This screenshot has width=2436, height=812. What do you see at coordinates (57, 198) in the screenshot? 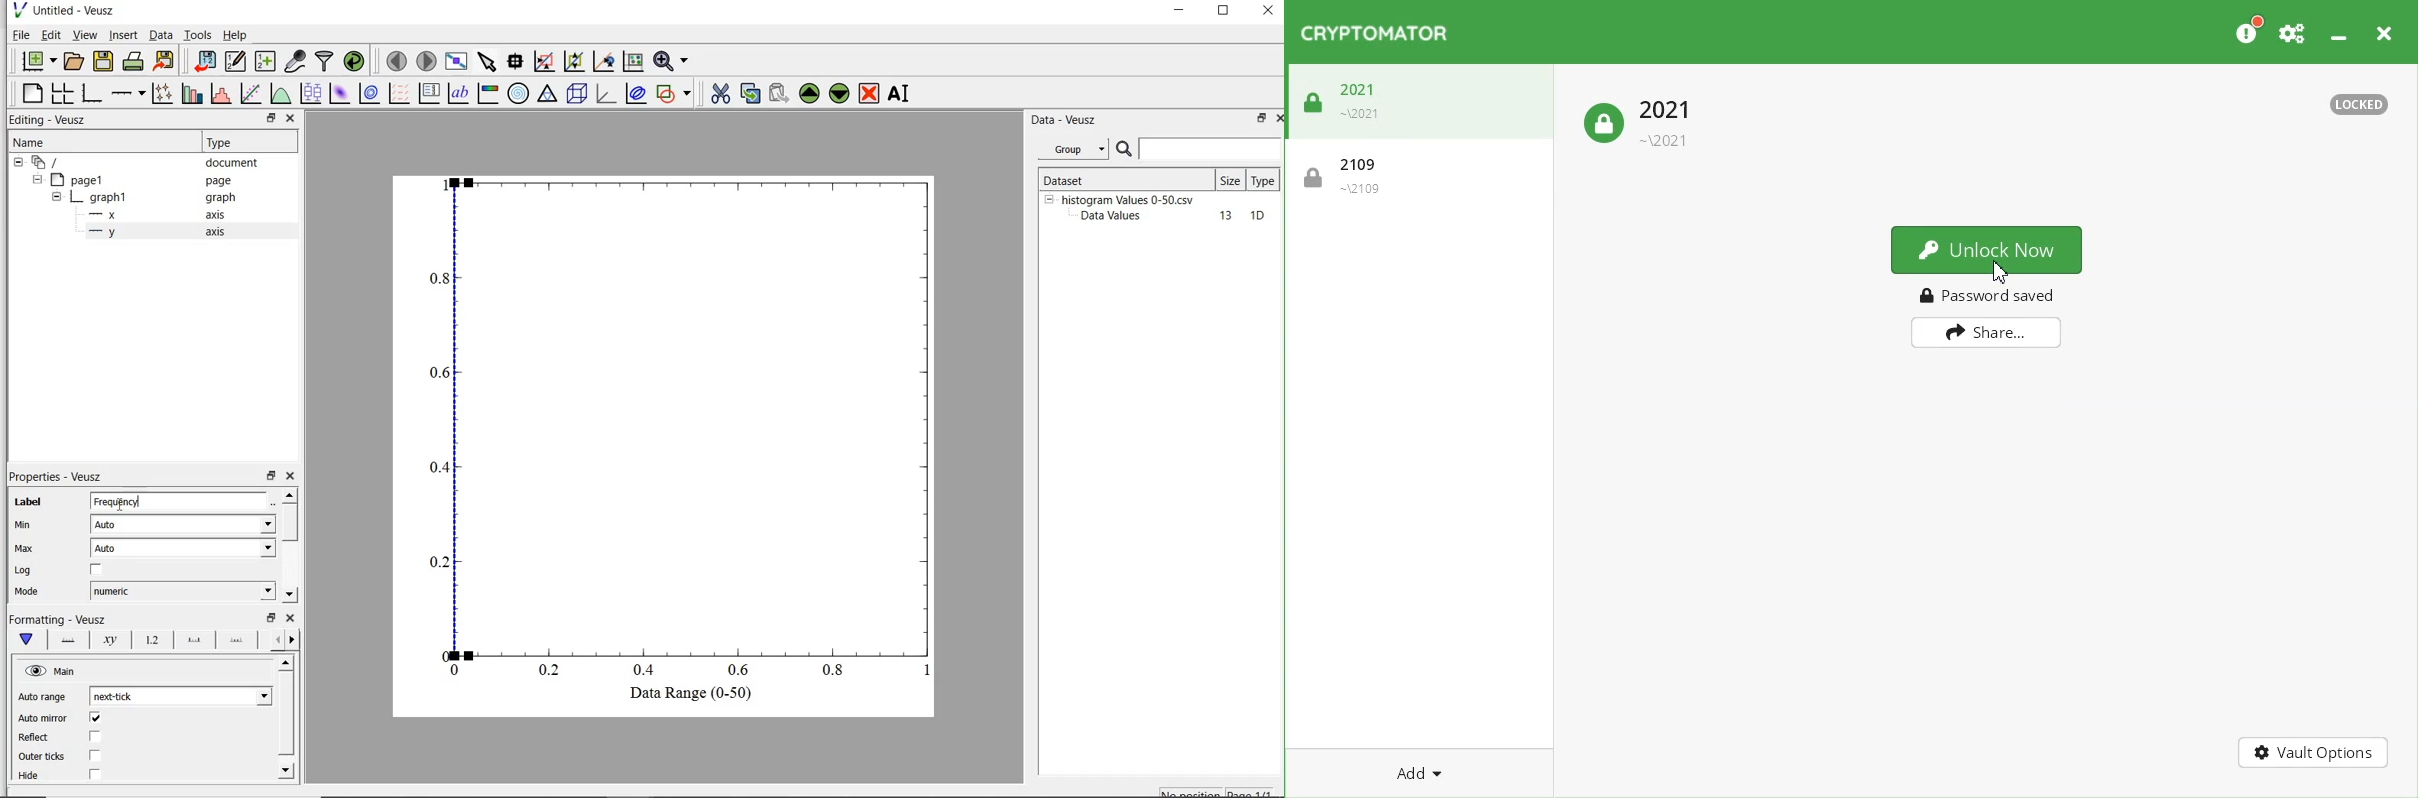
I see `hide` at bounding box center [57, 198].